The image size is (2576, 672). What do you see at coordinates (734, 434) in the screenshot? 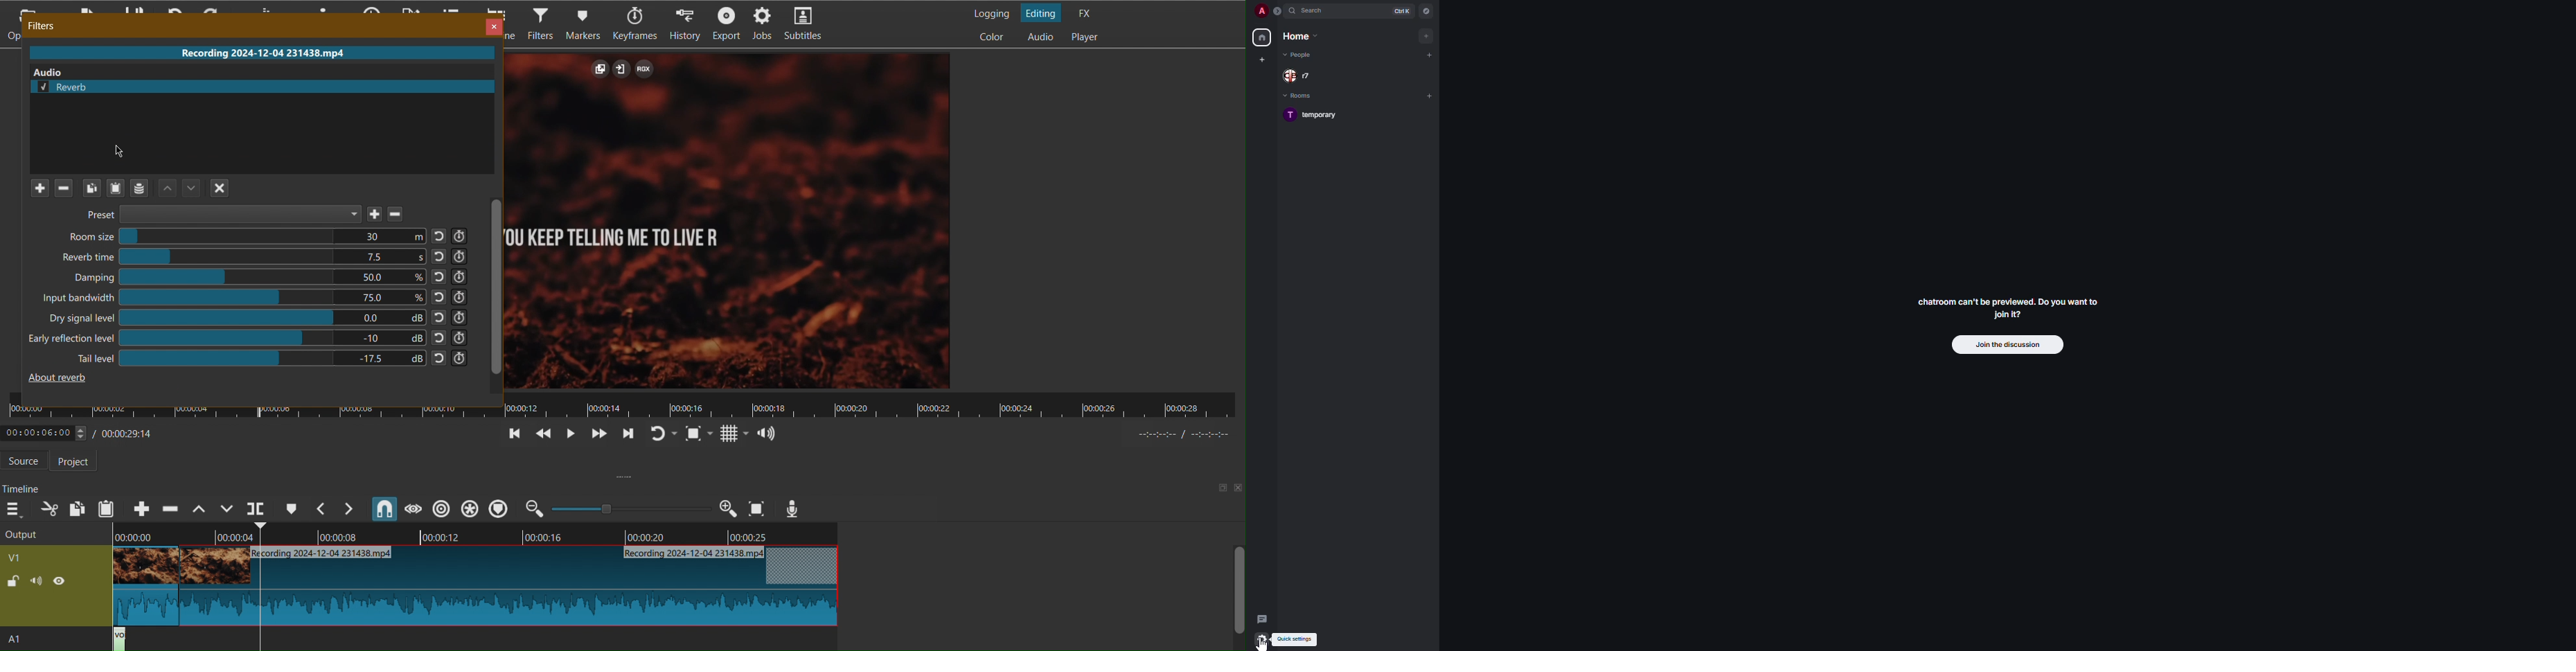
I see `Grid` at bounding box center [734, 434].